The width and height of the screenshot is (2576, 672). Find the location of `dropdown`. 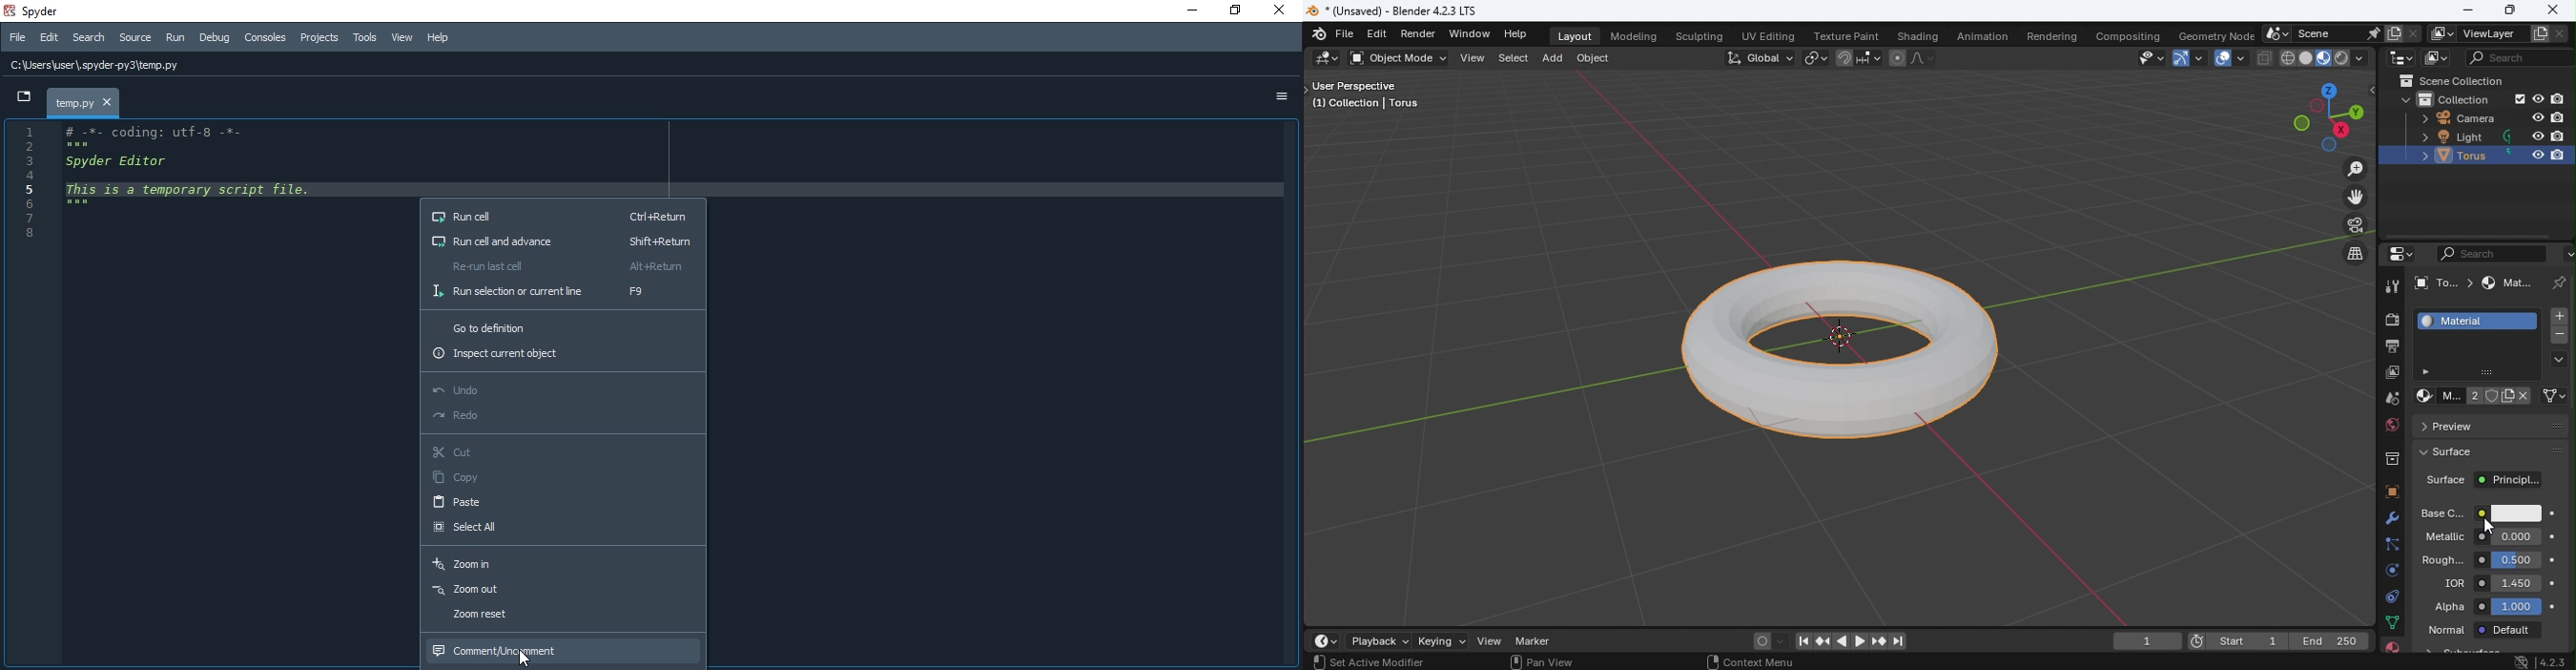

dropdown is located at coordinates (23, 97).